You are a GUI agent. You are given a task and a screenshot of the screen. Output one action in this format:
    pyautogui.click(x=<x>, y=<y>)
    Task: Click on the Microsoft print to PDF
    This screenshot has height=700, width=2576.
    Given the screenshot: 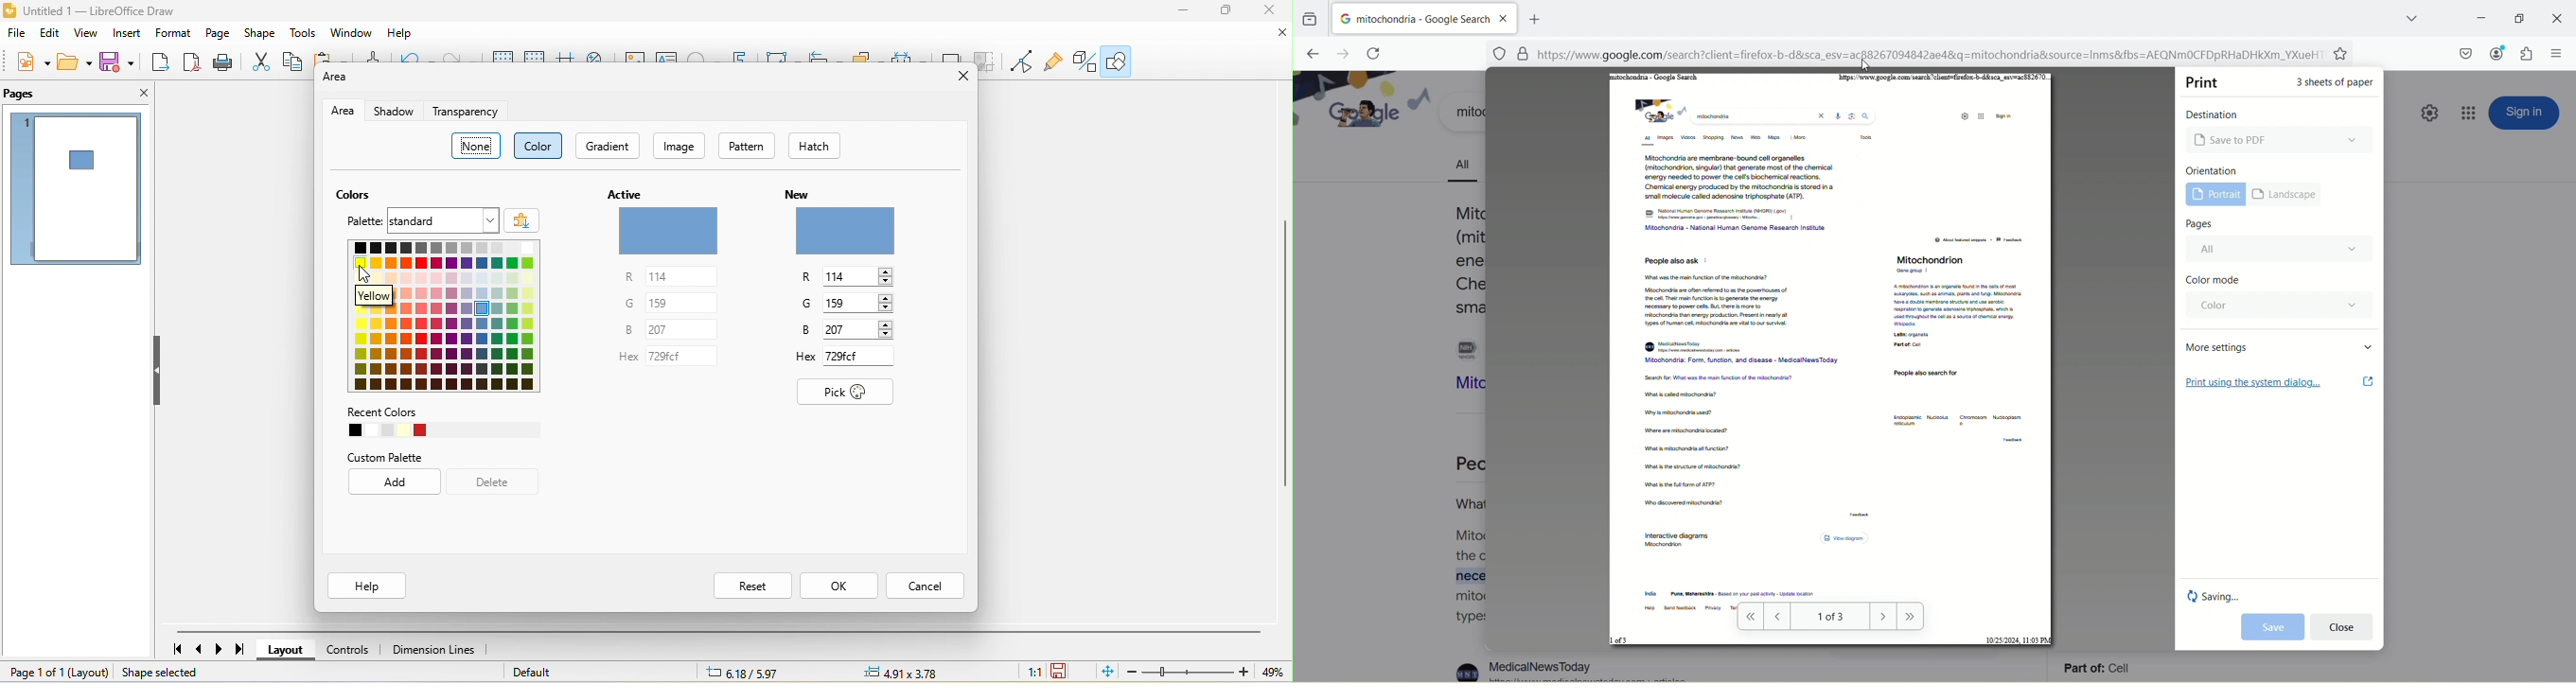 What is the action you would take?
    pyautogui.click(x=2281, y=139)
    